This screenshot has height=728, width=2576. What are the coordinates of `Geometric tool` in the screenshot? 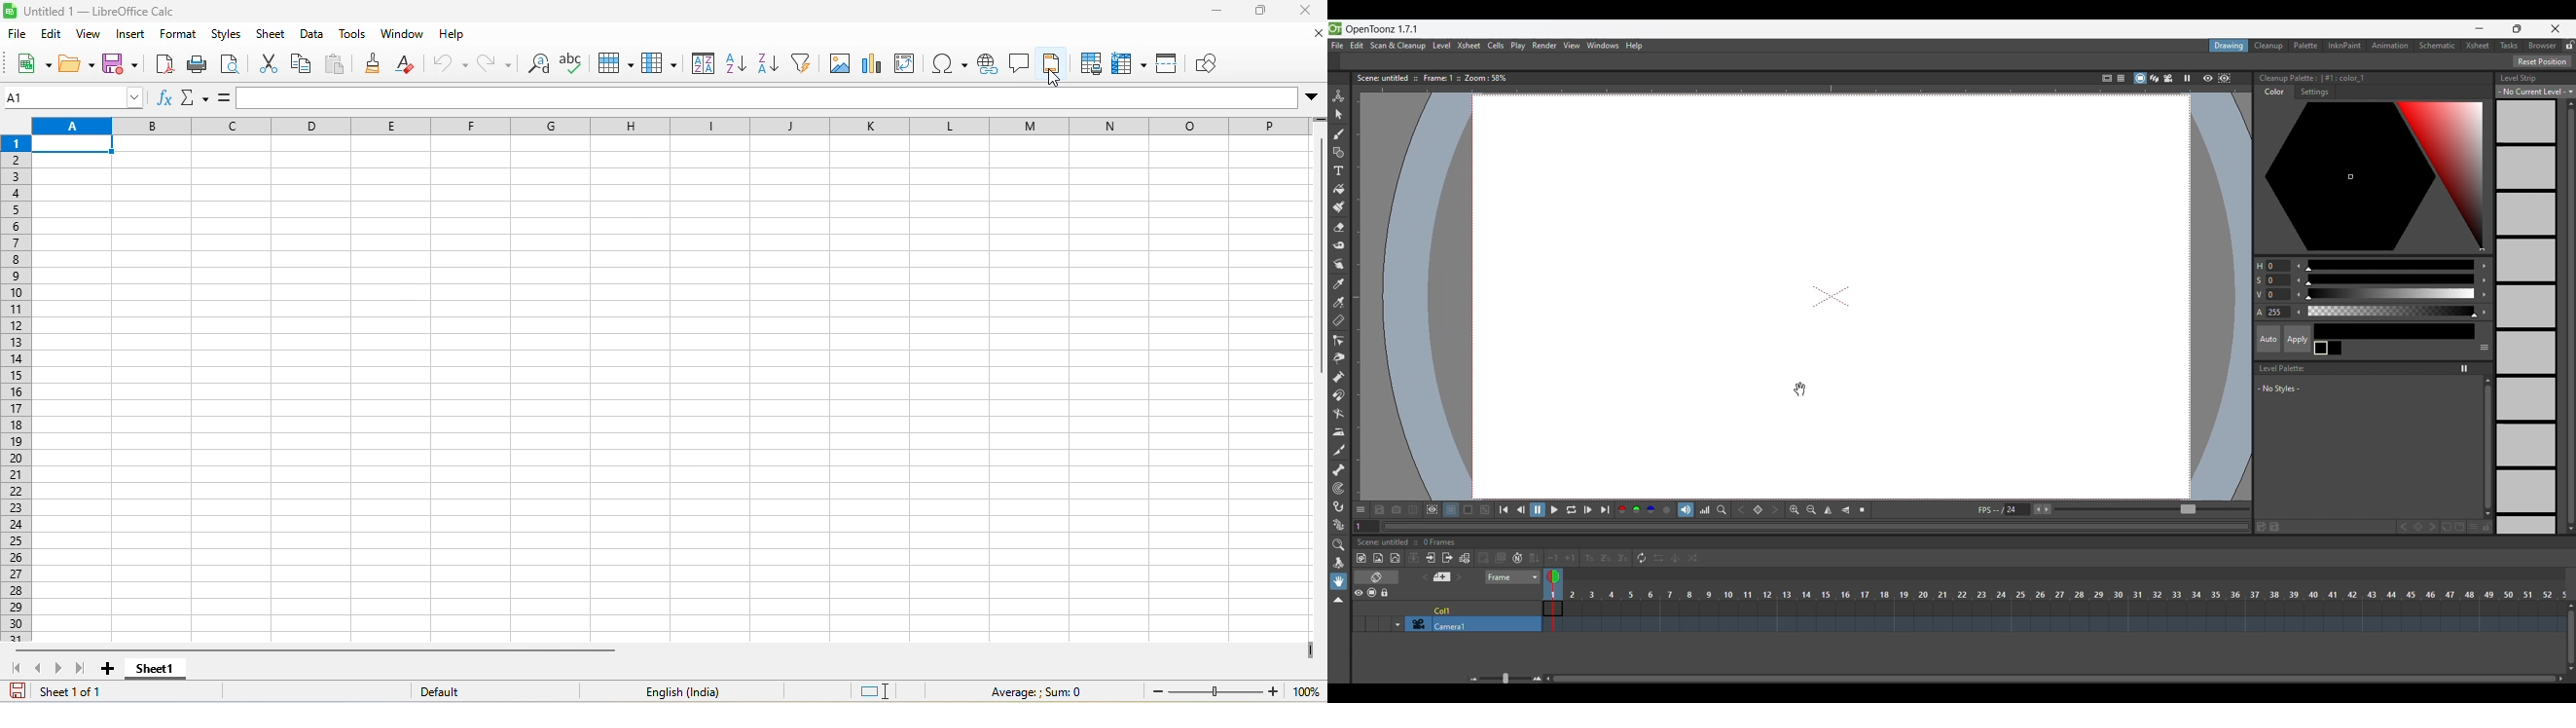 It's located at (1338, 152).